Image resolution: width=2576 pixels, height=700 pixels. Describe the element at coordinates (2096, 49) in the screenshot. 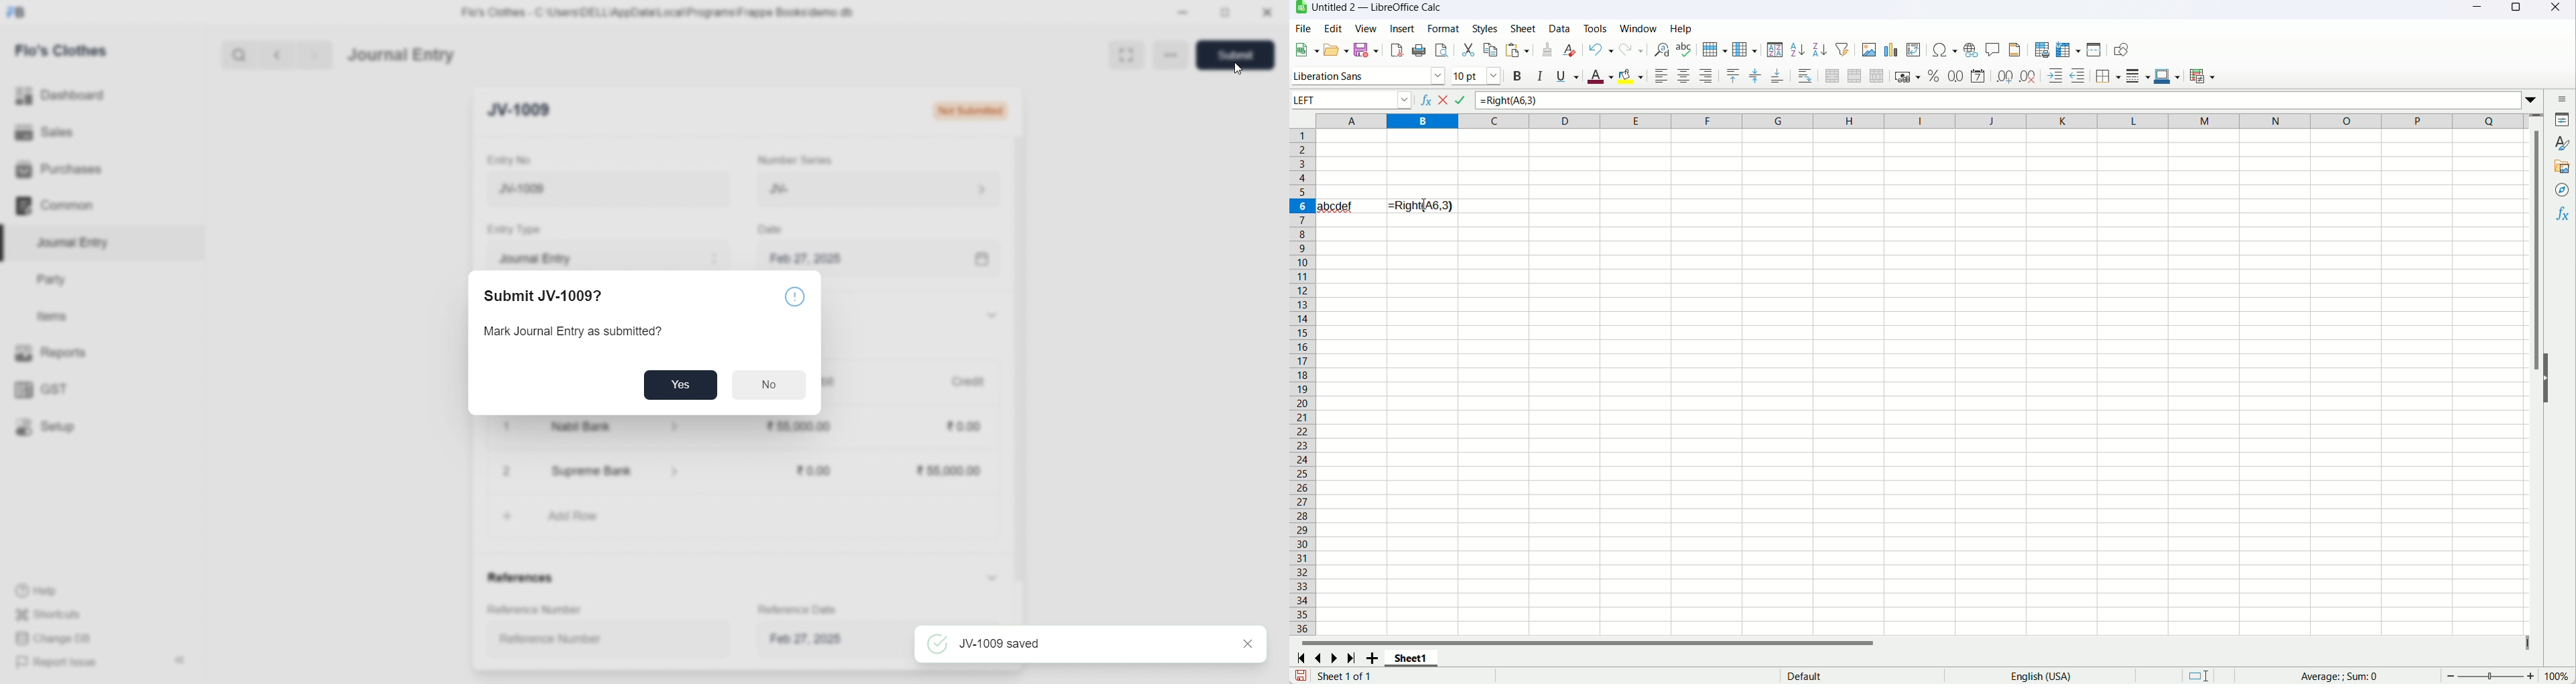

I see `split window` at that location.